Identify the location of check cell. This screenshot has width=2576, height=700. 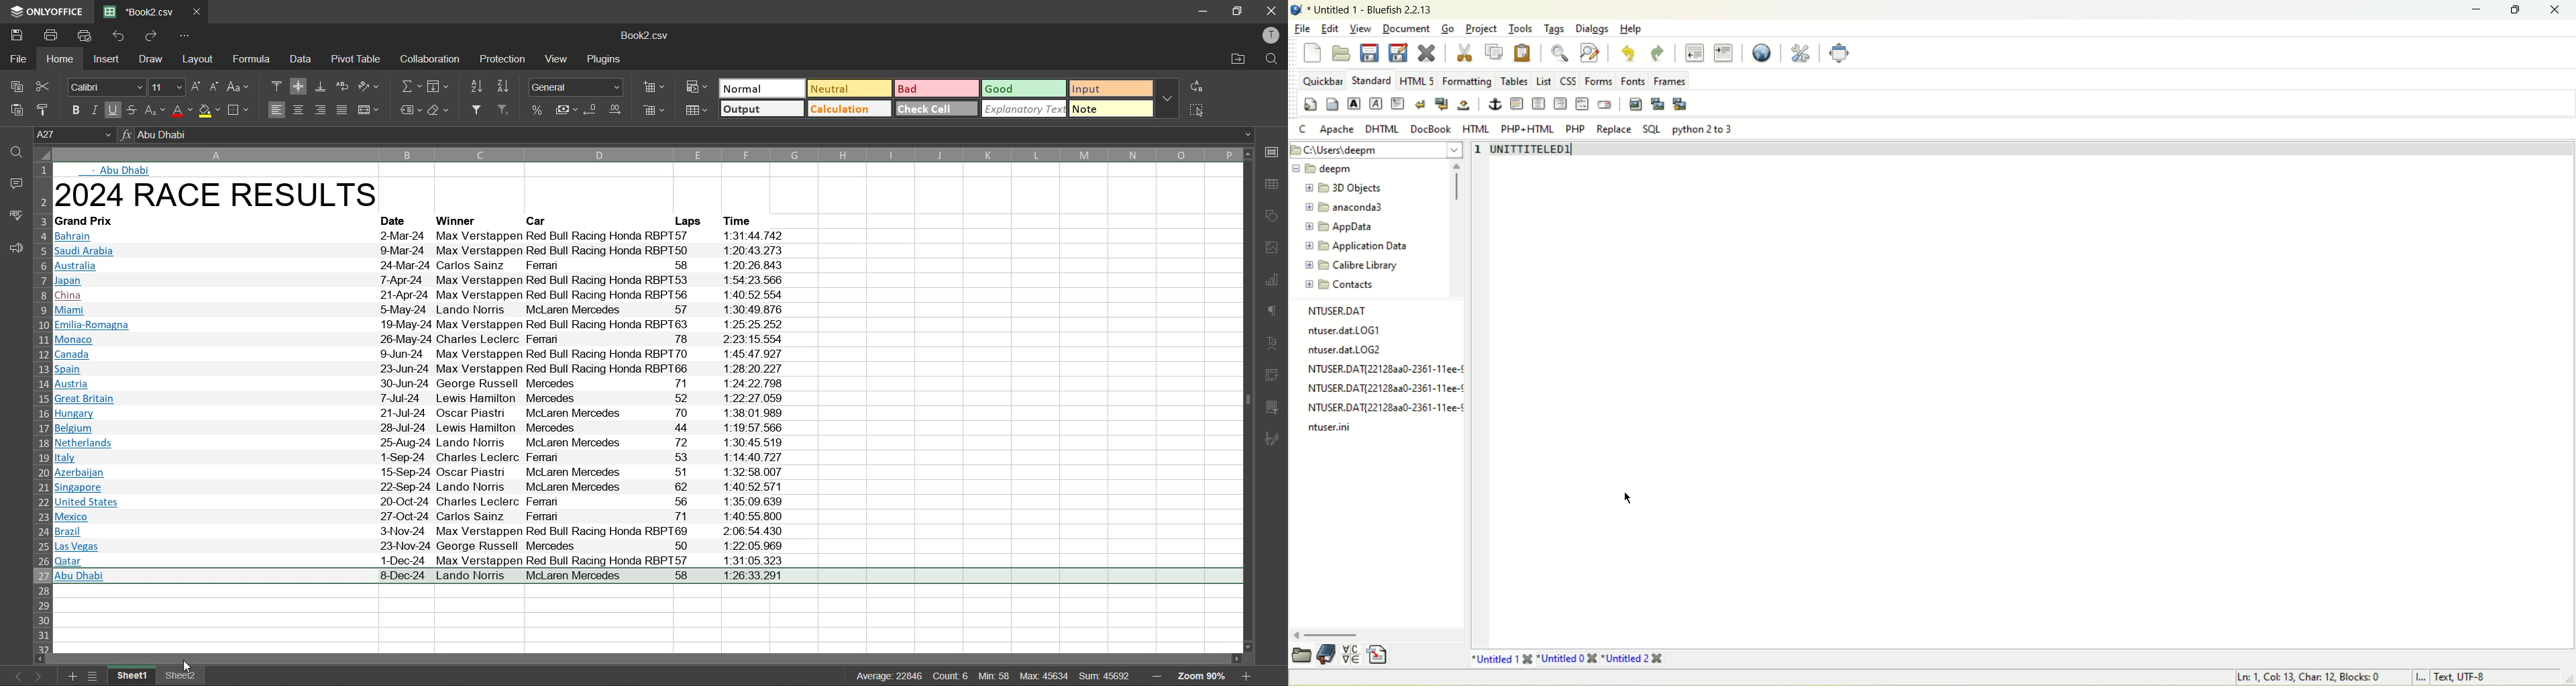
(936, 109).